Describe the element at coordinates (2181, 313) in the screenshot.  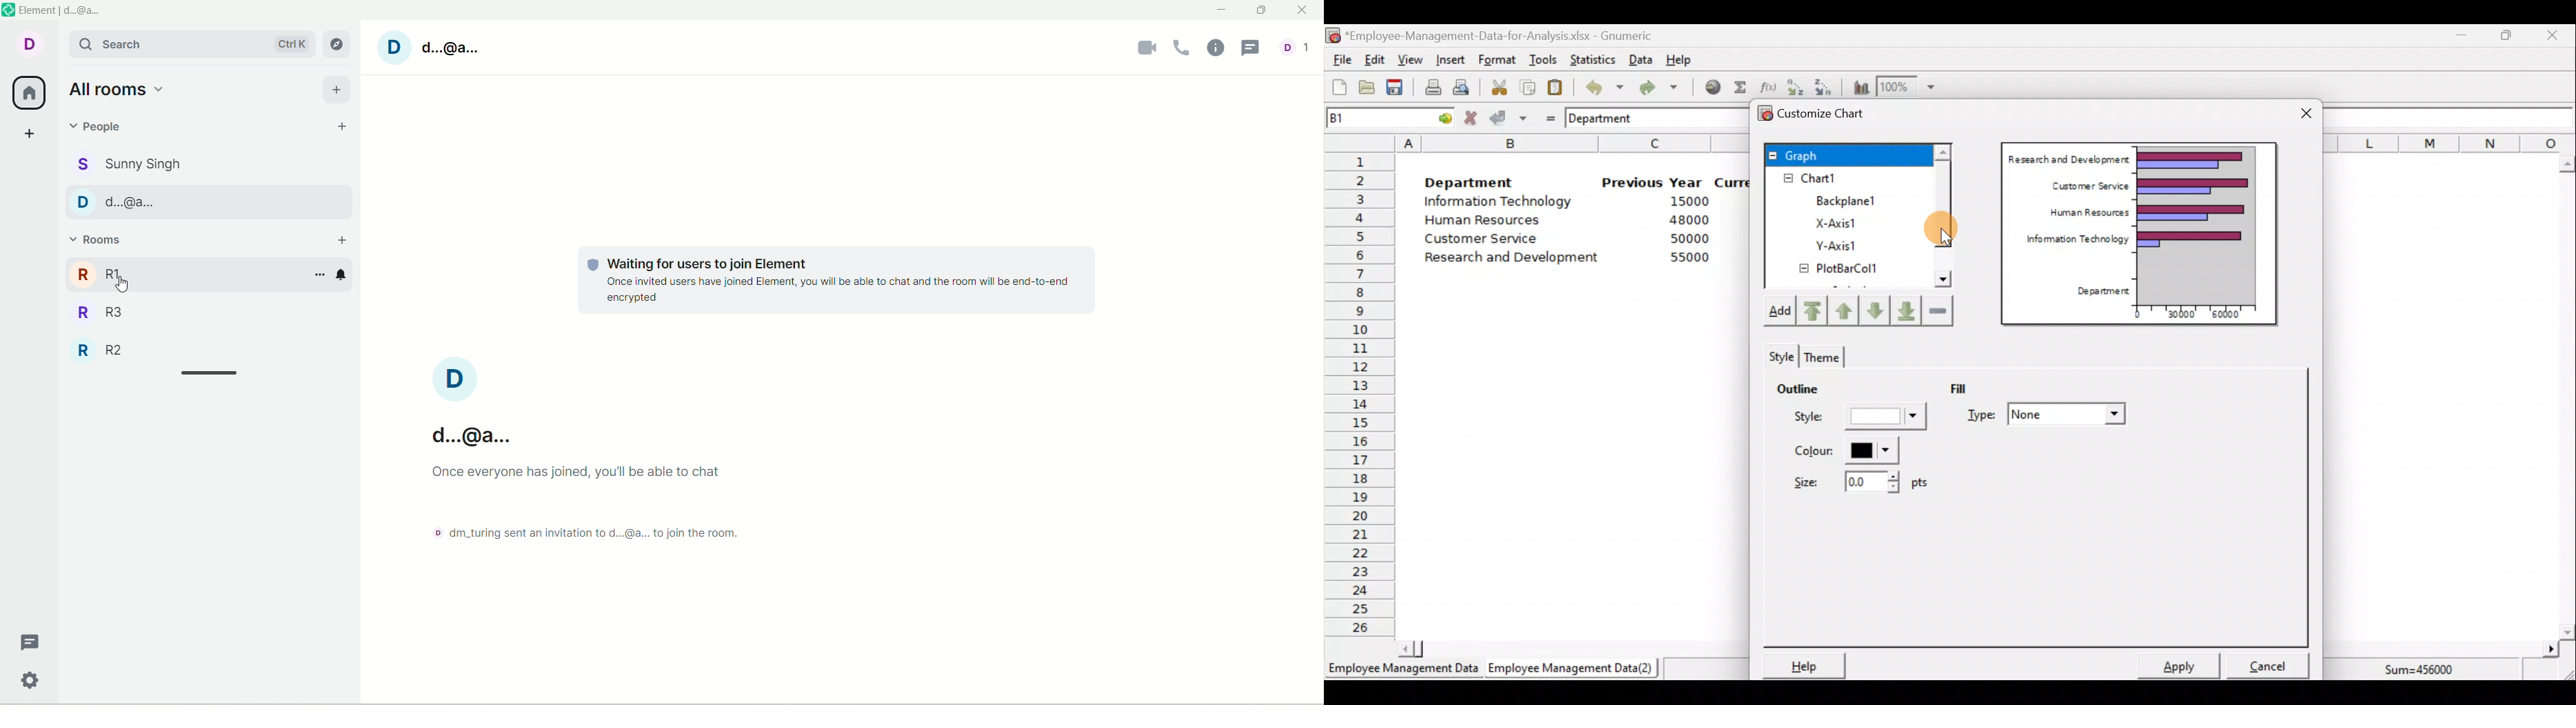
I see `30000` at that location.